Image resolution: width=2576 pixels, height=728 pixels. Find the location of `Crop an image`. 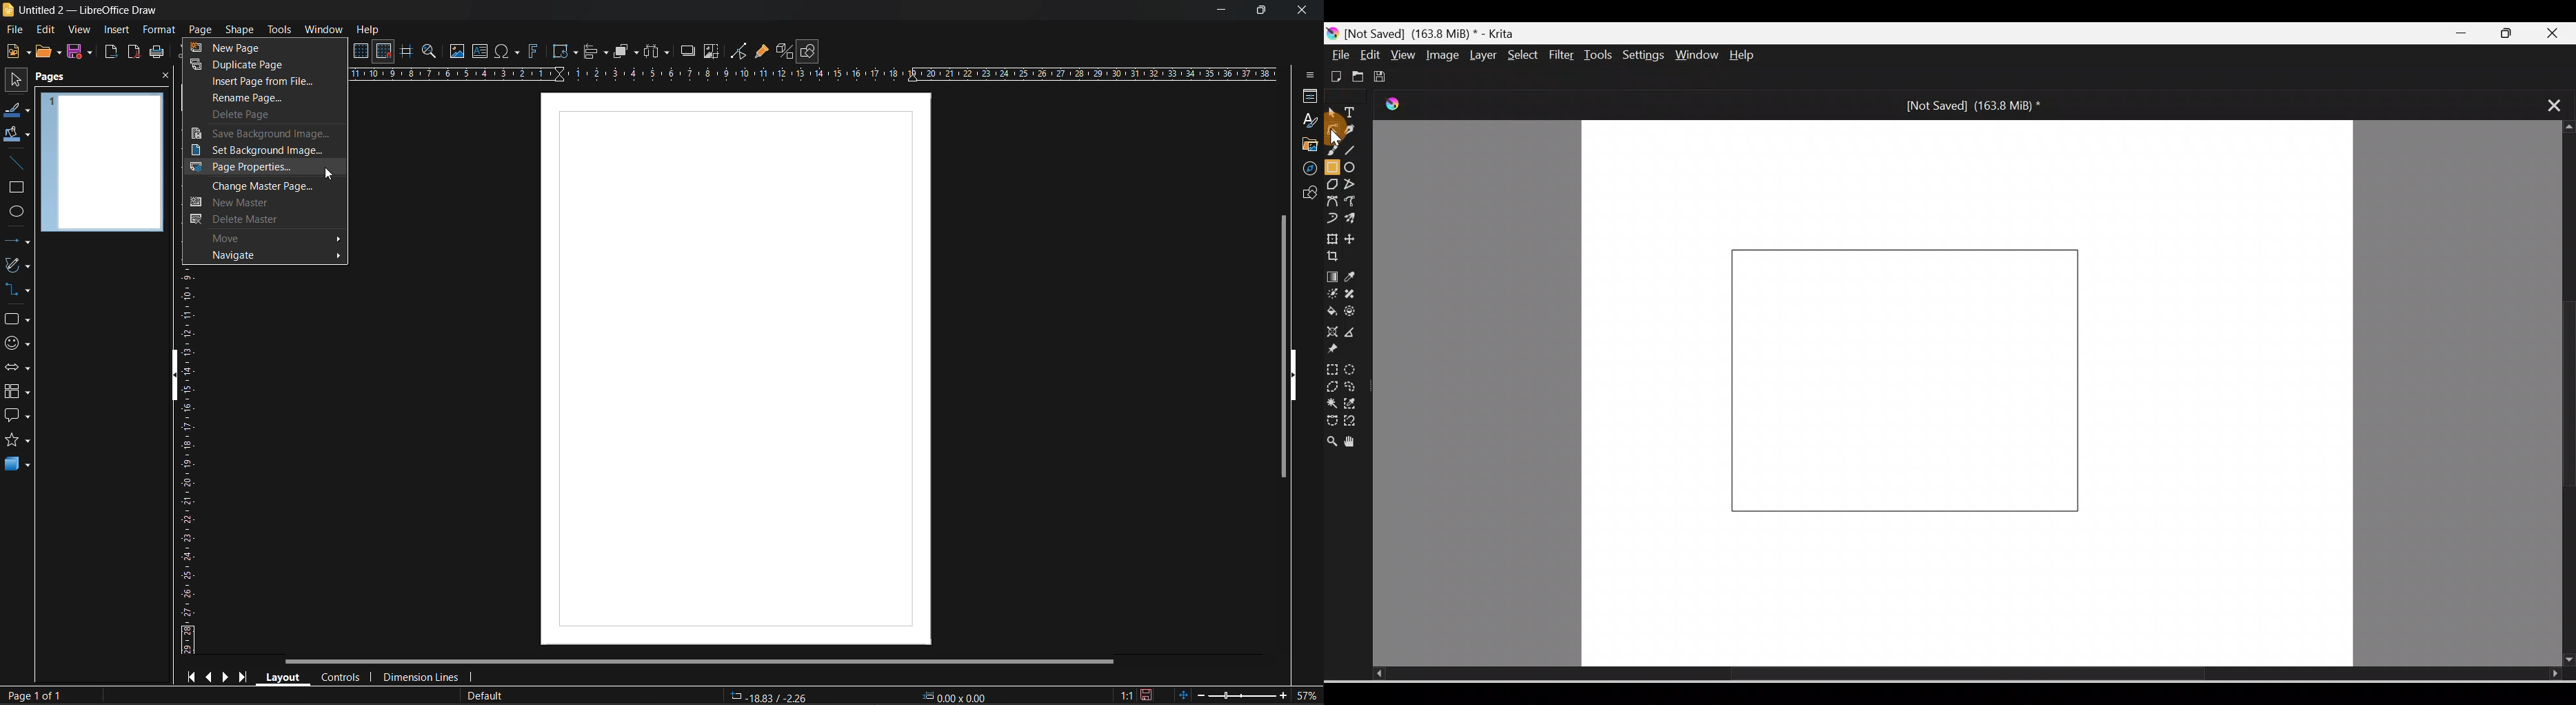

Crop an image is located at coordinates (1339, 257).